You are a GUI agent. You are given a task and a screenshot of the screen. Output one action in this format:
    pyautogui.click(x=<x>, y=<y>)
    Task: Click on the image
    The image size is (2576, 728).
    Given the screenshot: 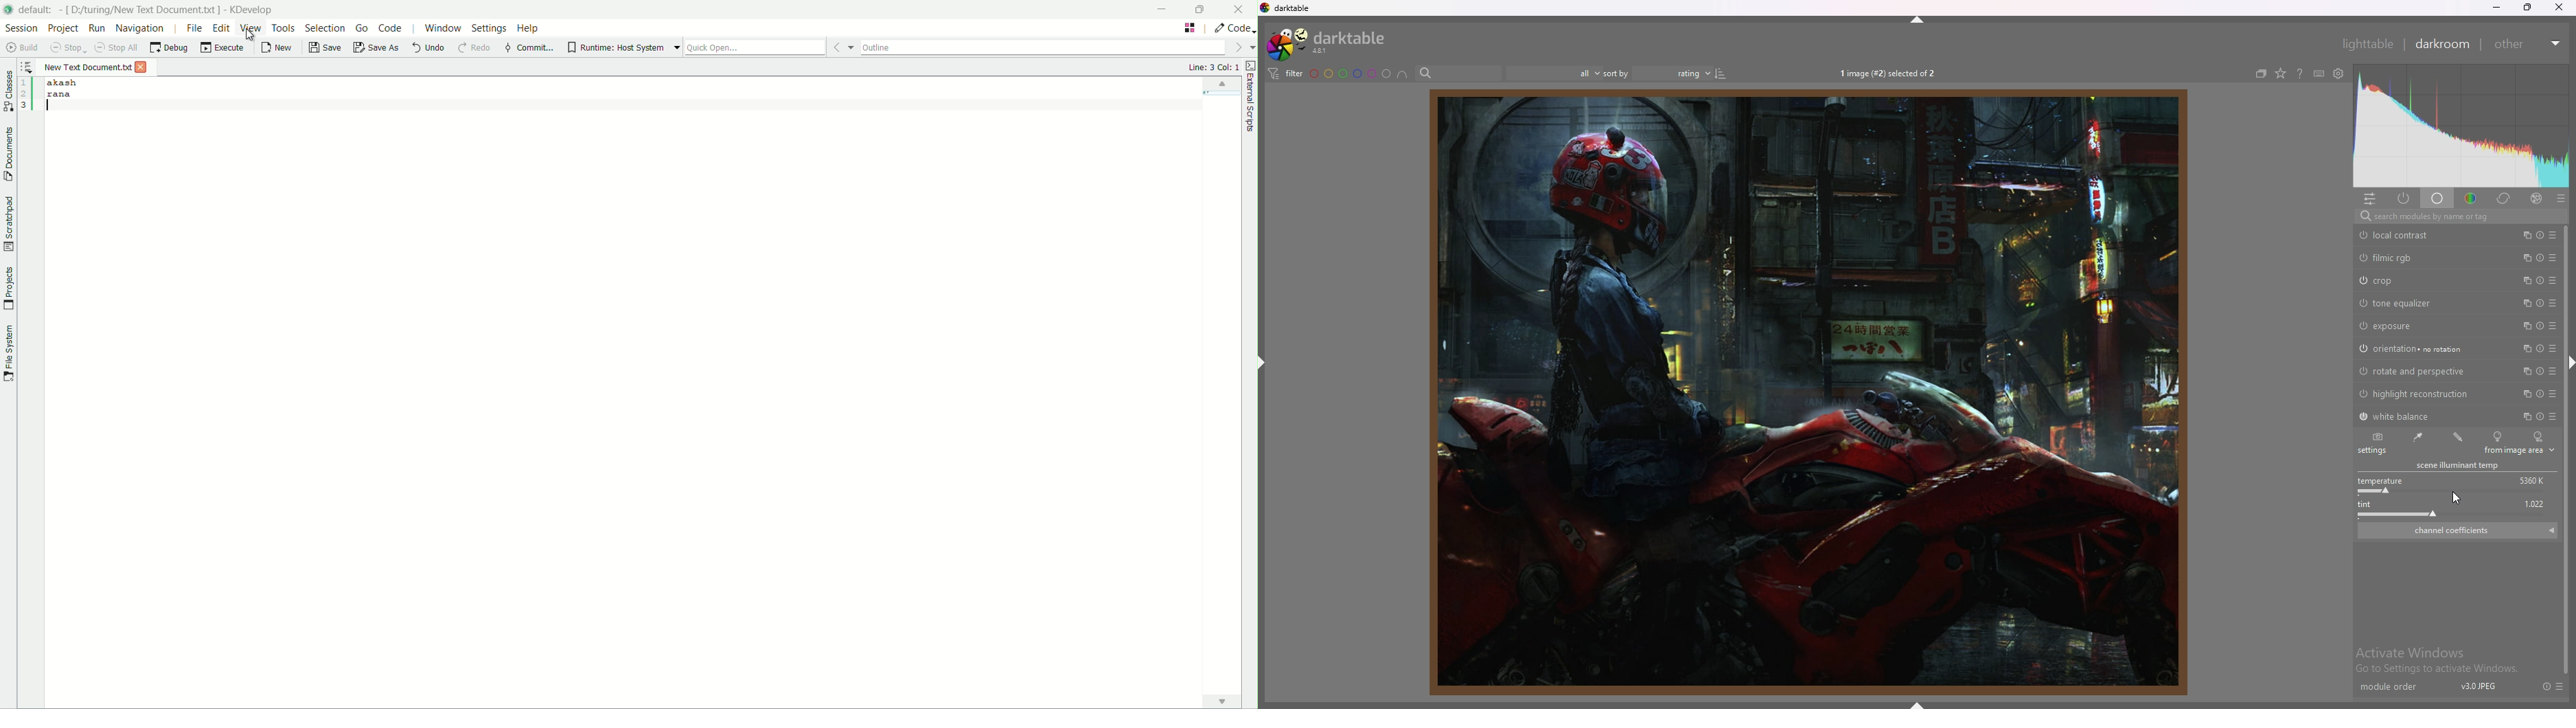 What is the action you would take?
    pyautogui.click(x=1806, y=392)
    